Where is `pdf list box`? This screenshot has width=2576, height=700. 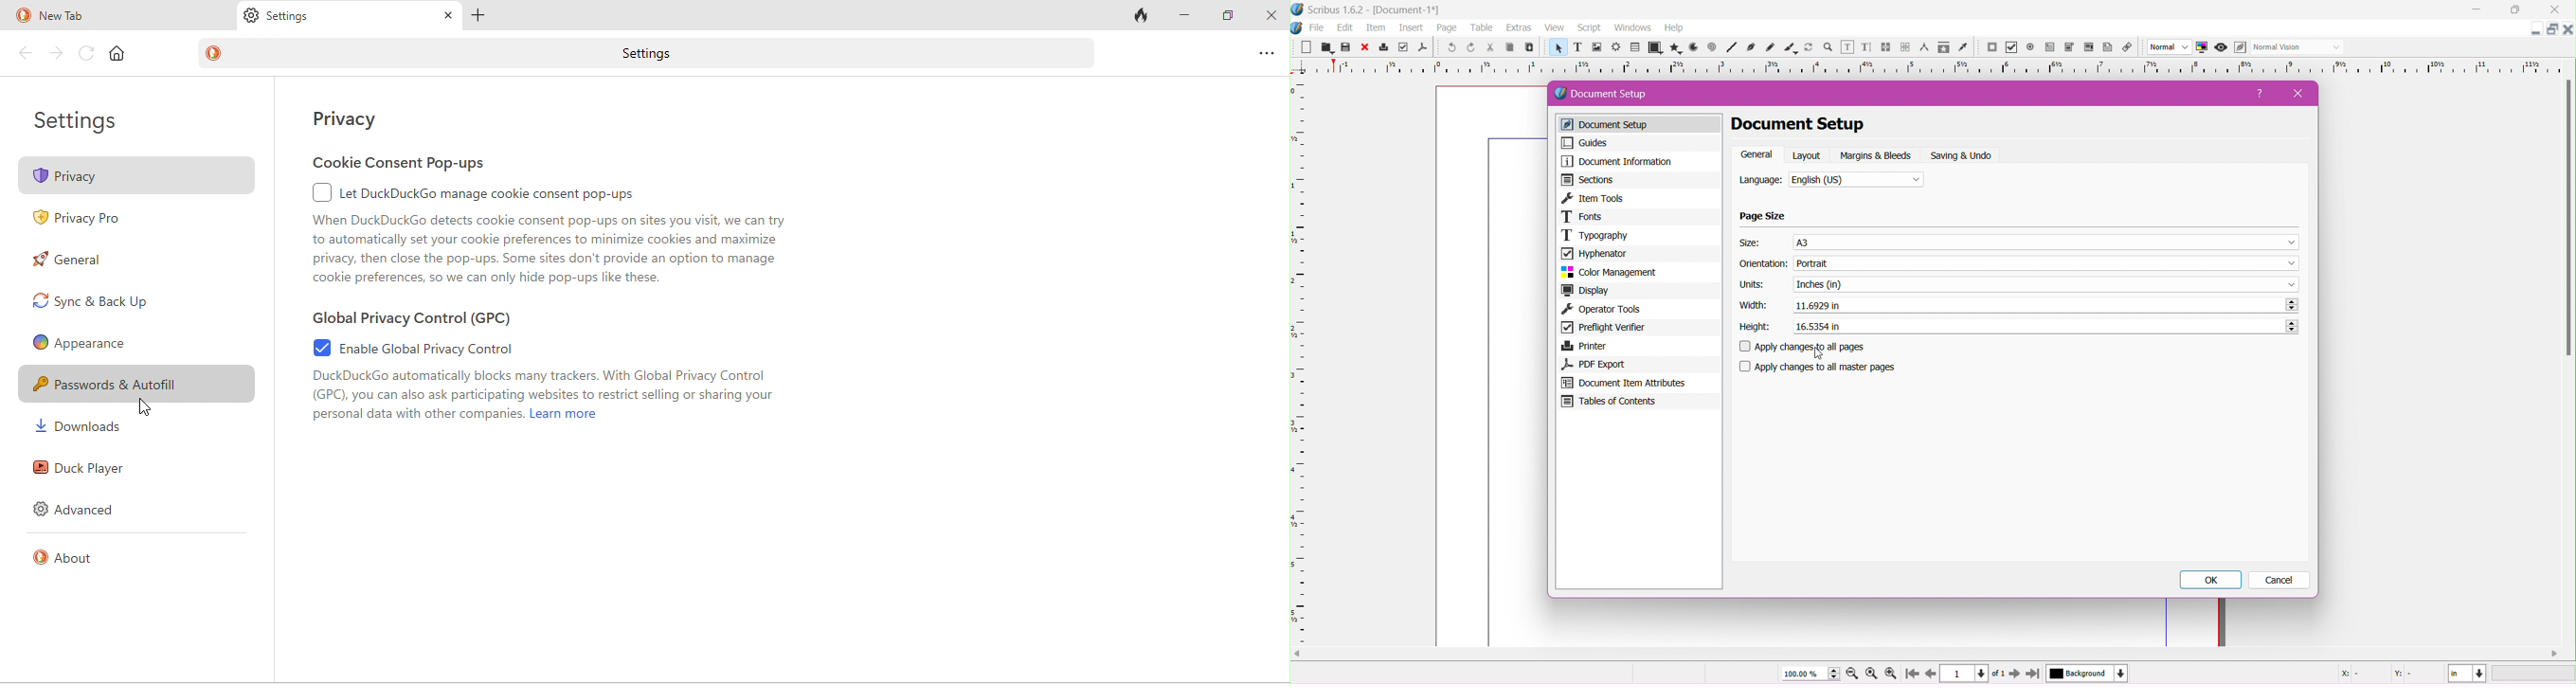 pdf list box is located at coordinates (2070, 48).